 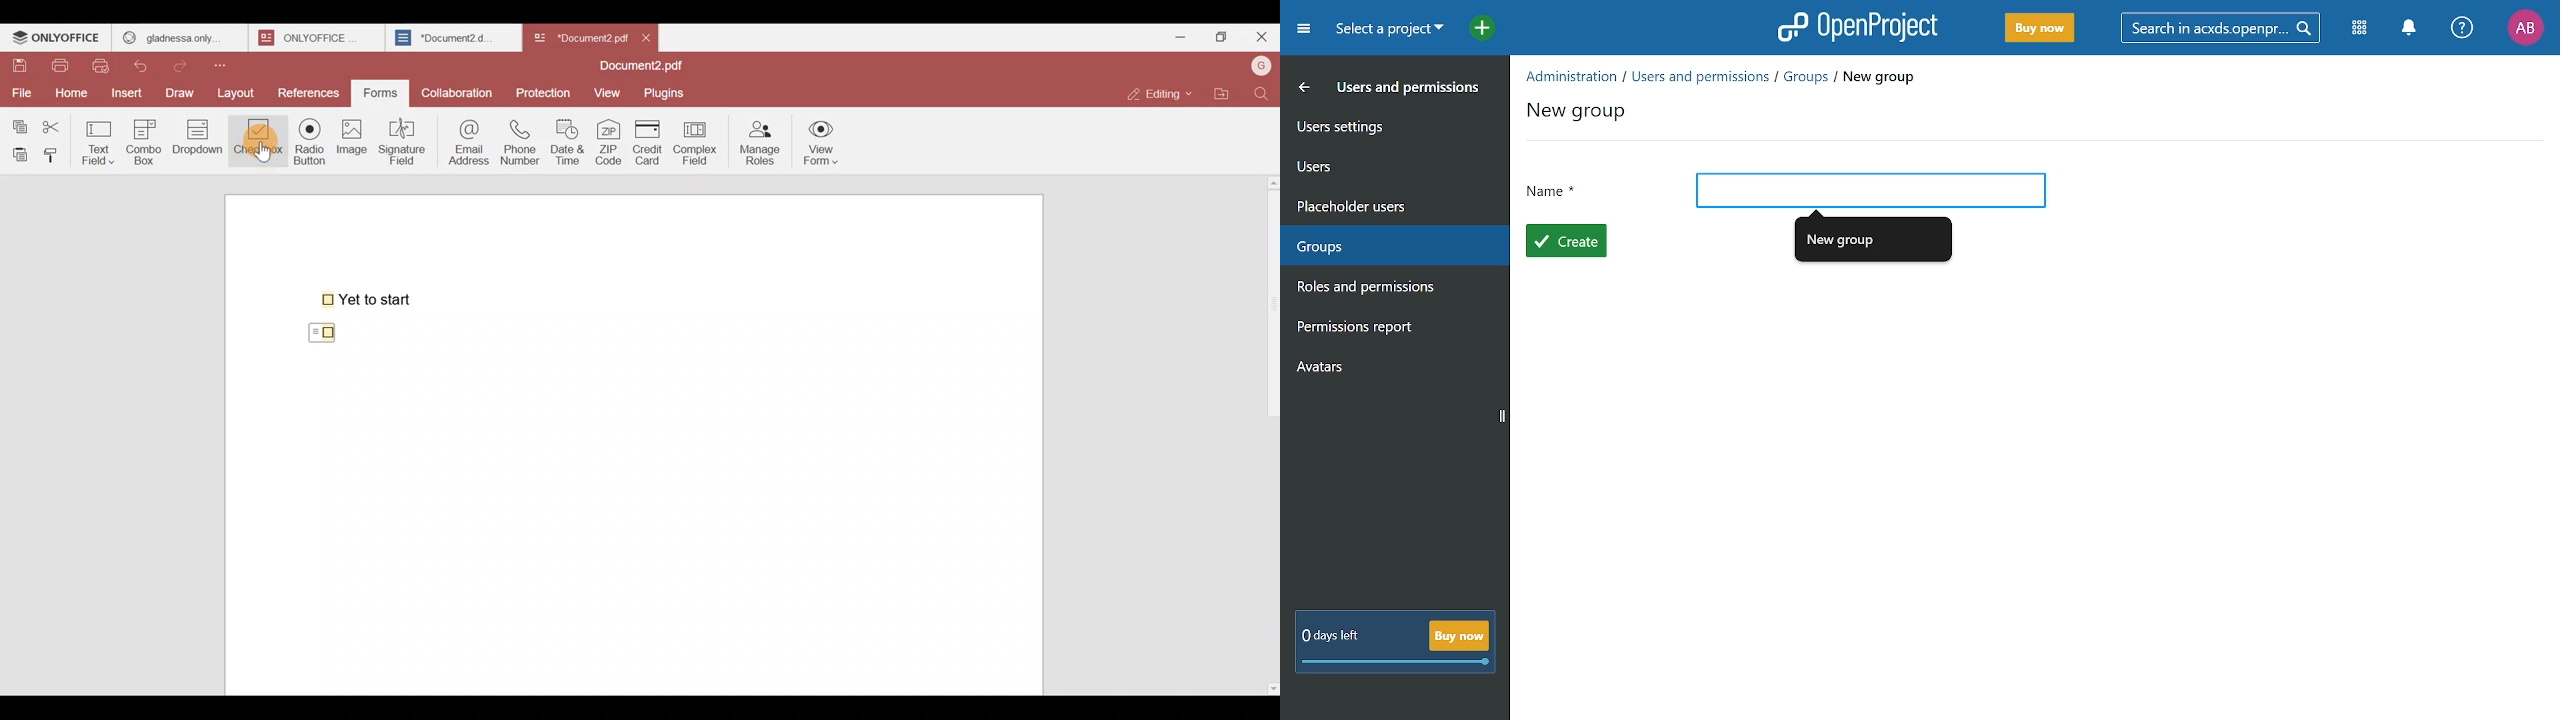 I want to click on Find, so click(x=1261, y=93).